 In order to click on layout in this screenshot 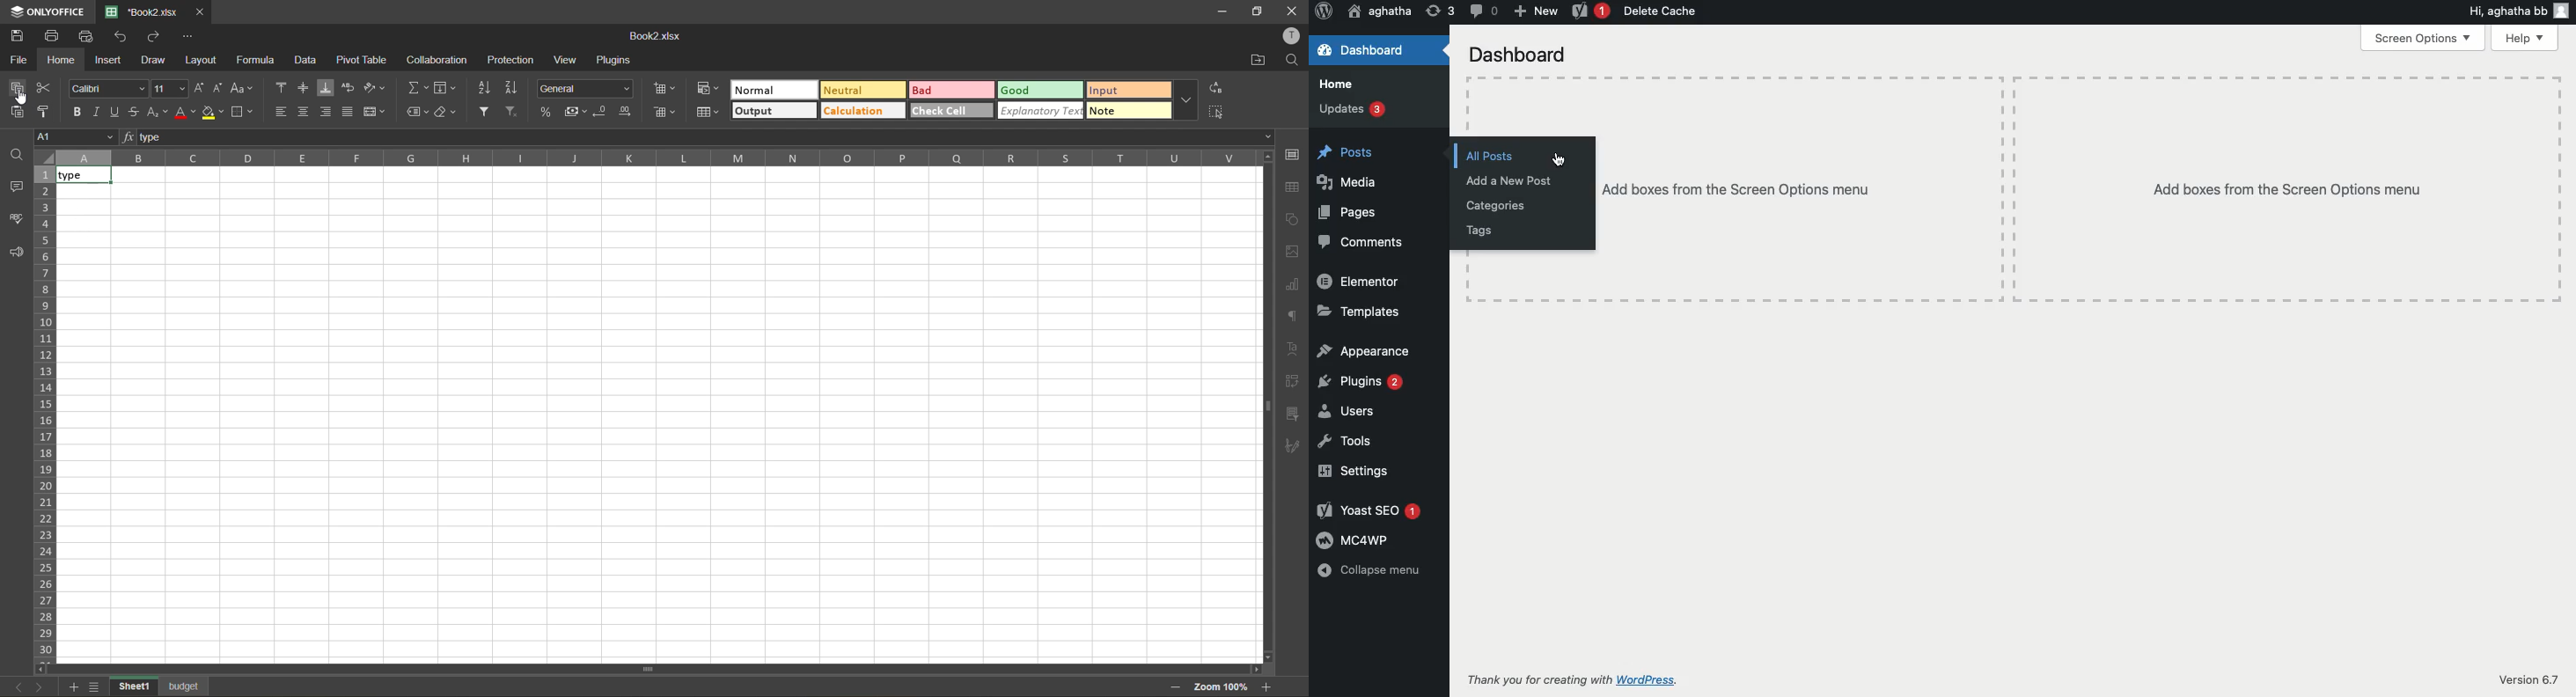, I will do `click(199, 61)`.